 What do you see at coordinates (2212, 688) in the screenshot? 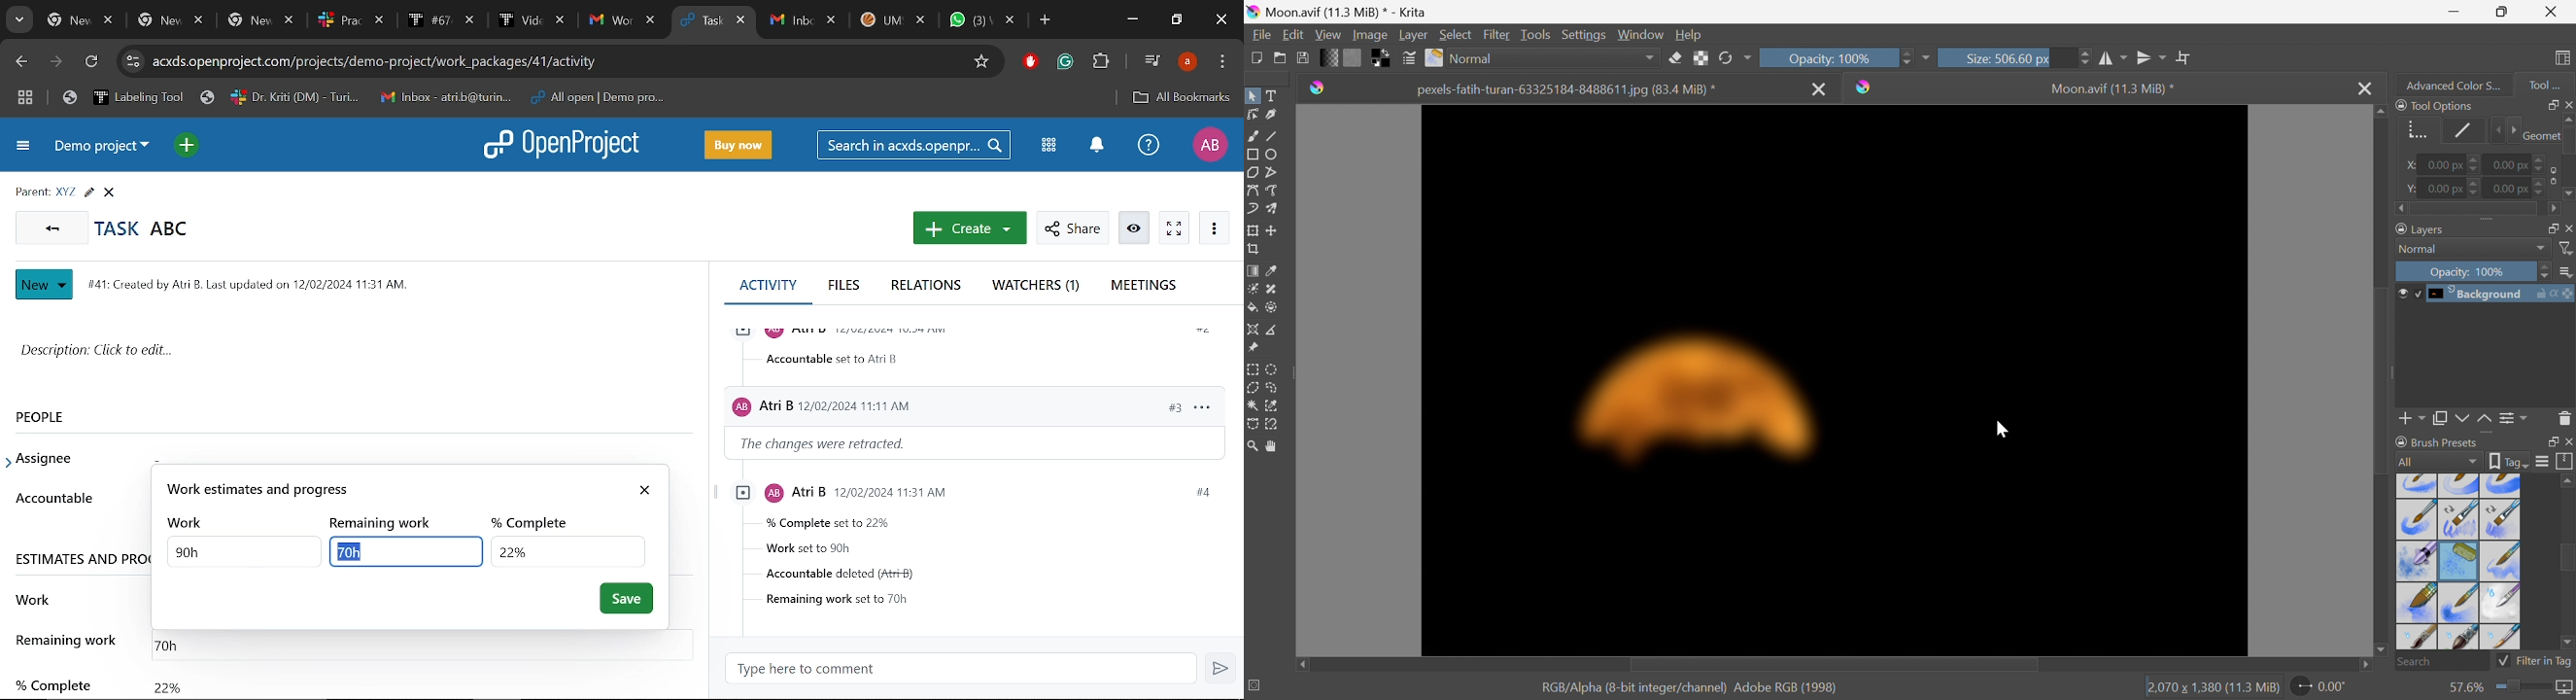
I see `2,070×1,380 (11.3 MiB)` at bounding box center [2212, 688].